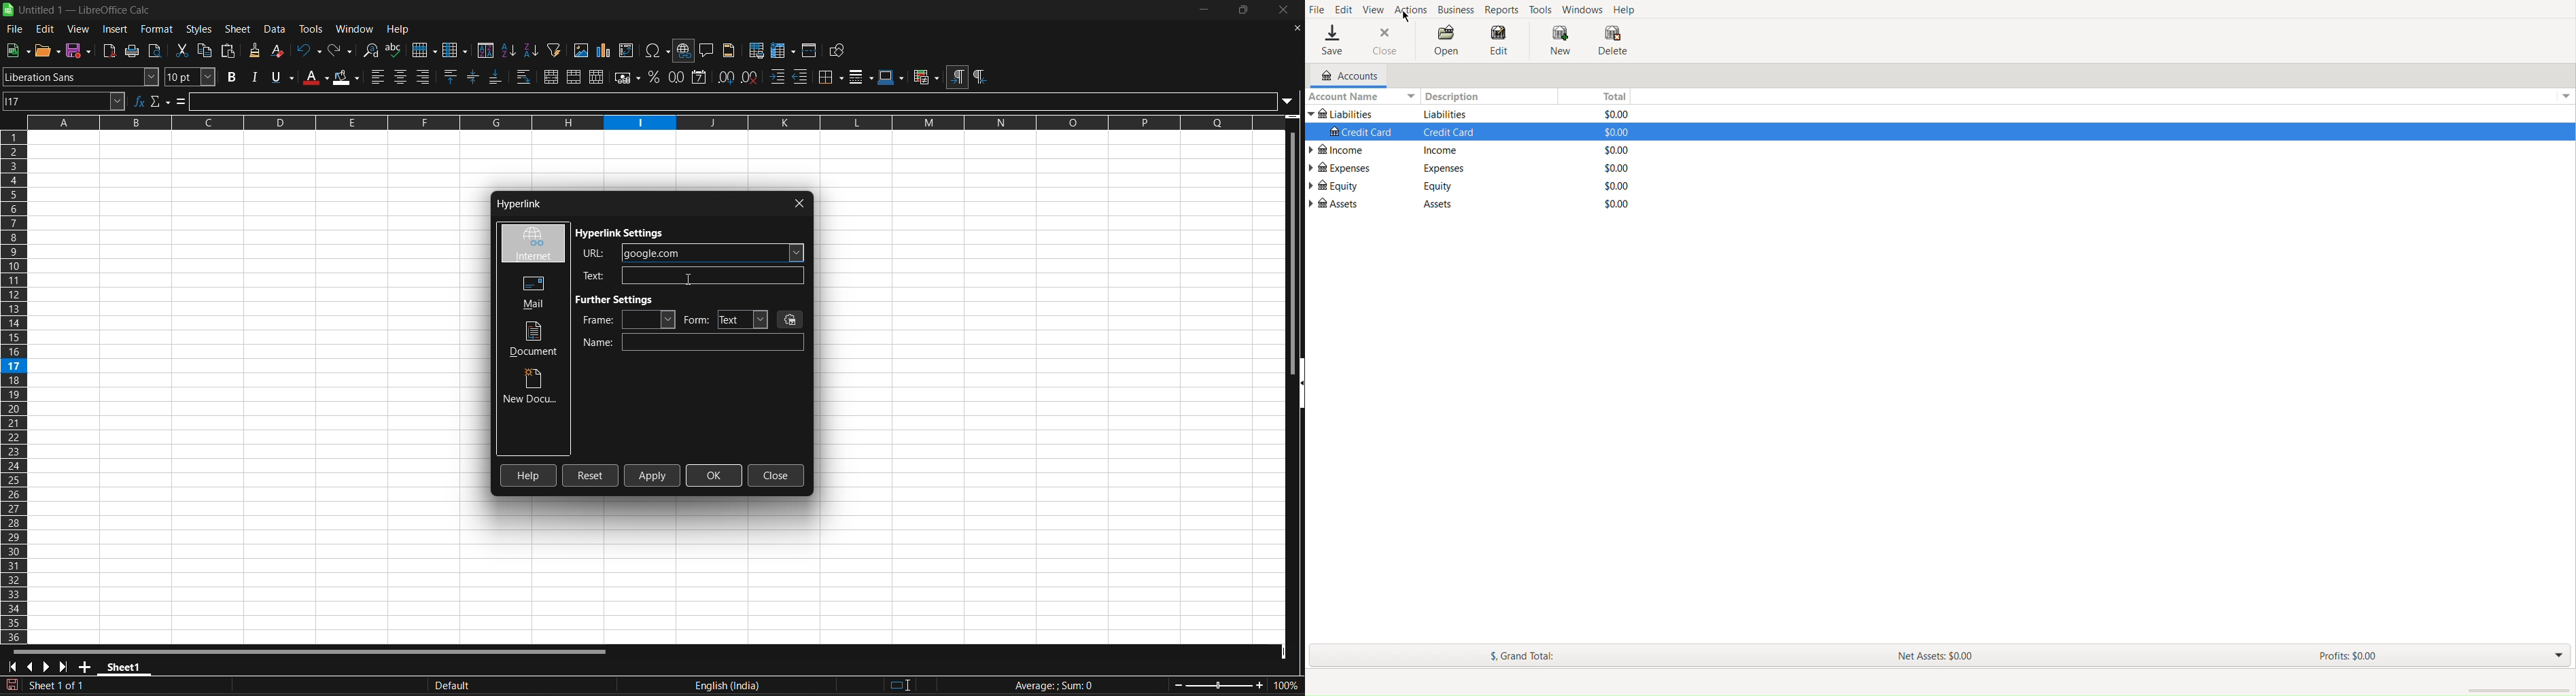 Image resolution: width=2576 pixels, height=700 pixels. I want to click on sort ascending, so click(510, 50).